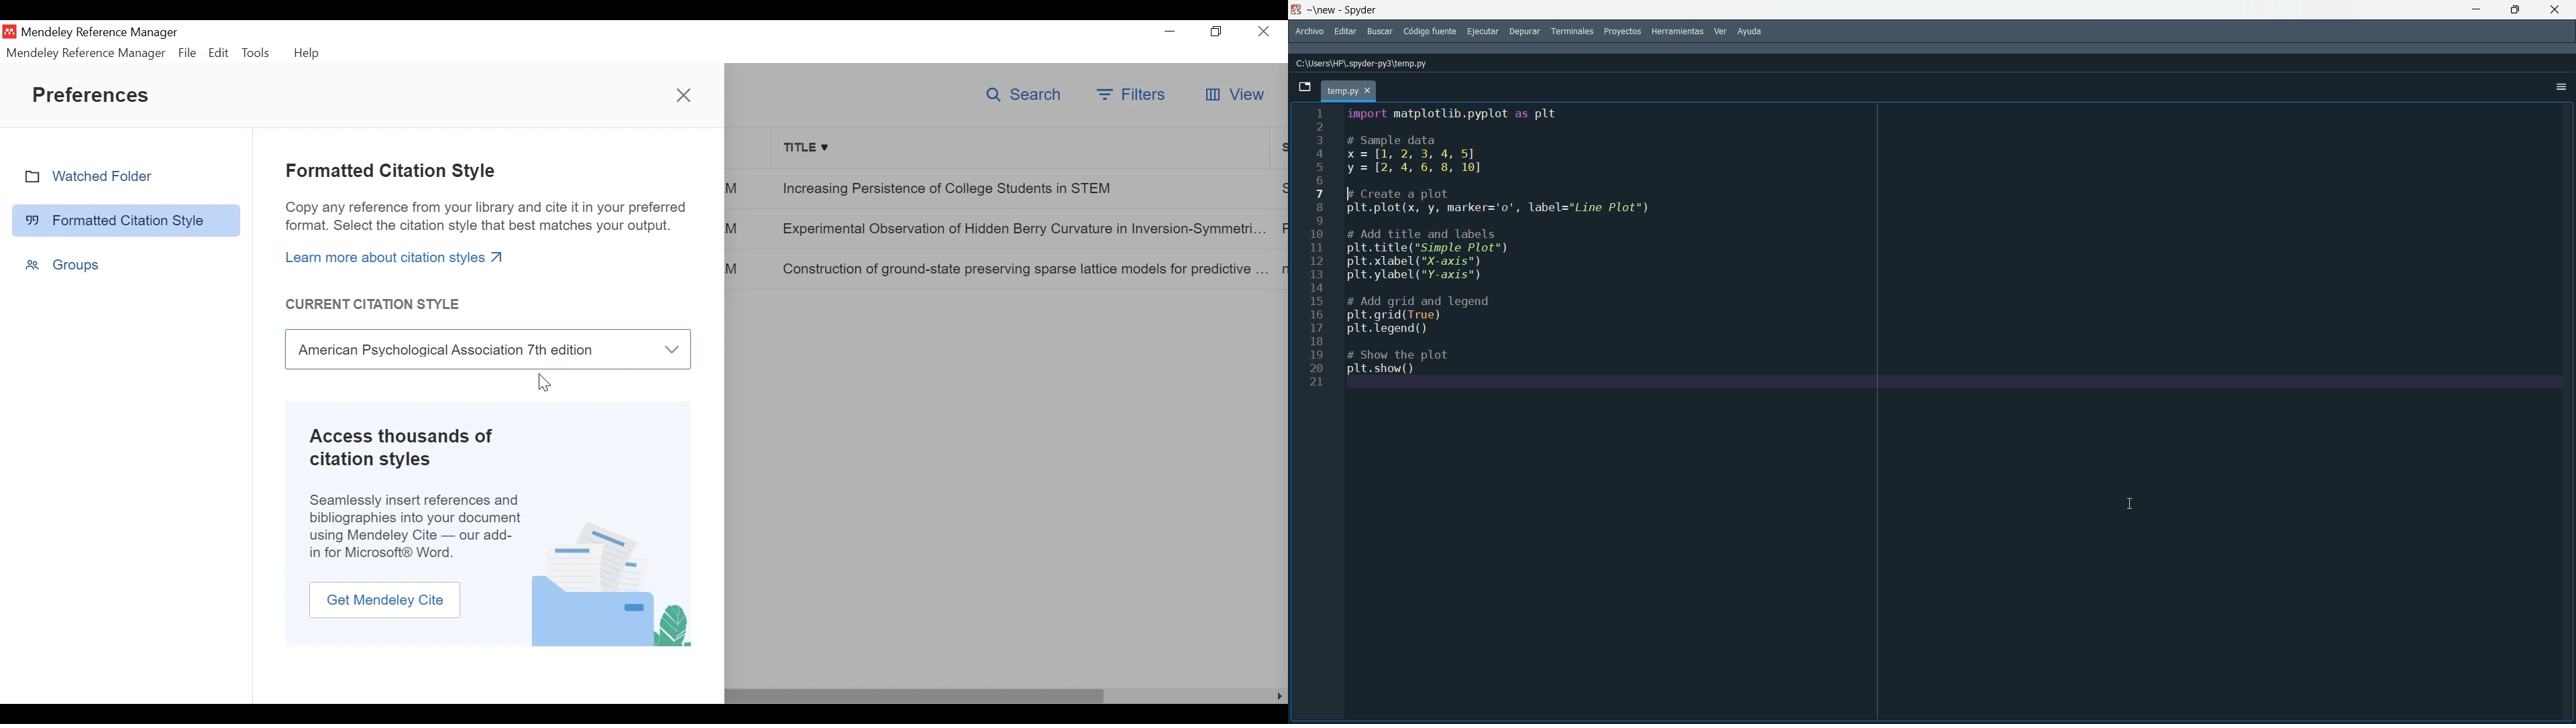 The image size is (2576, 728). I want to click on Preferences, so click(92, 95).